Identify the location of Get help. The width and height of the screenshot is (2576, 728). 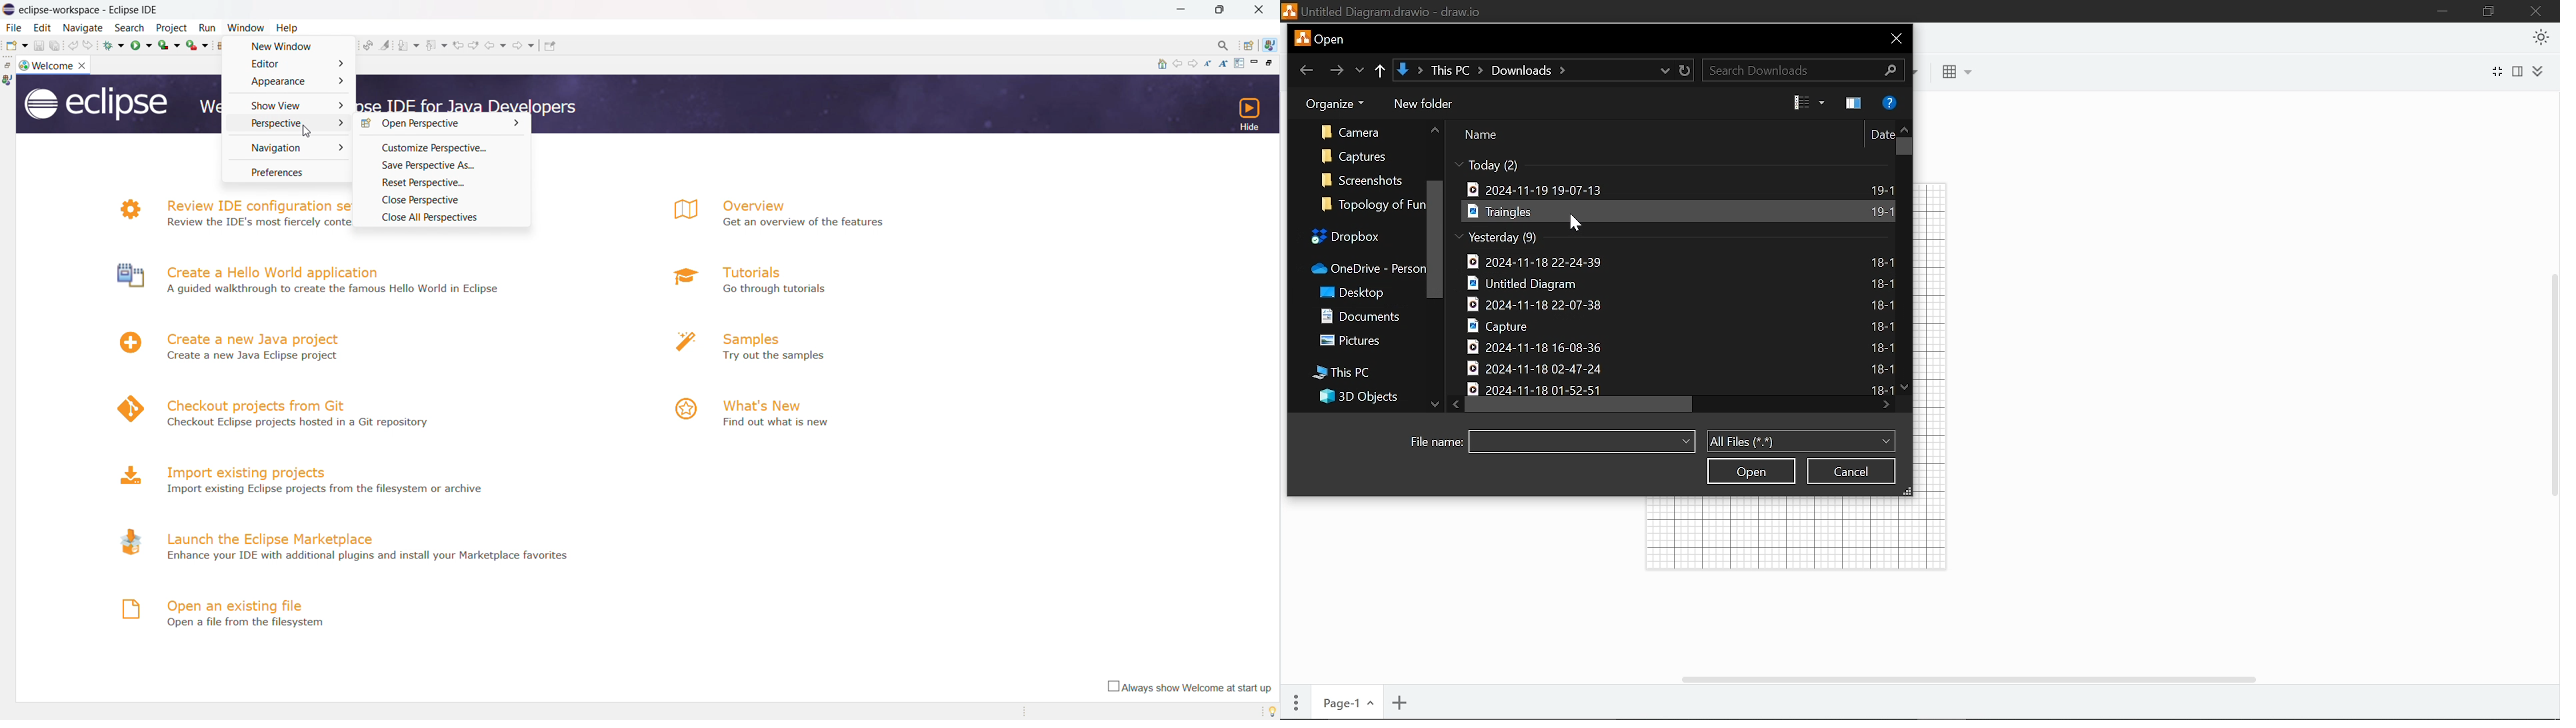
(1889, 102).